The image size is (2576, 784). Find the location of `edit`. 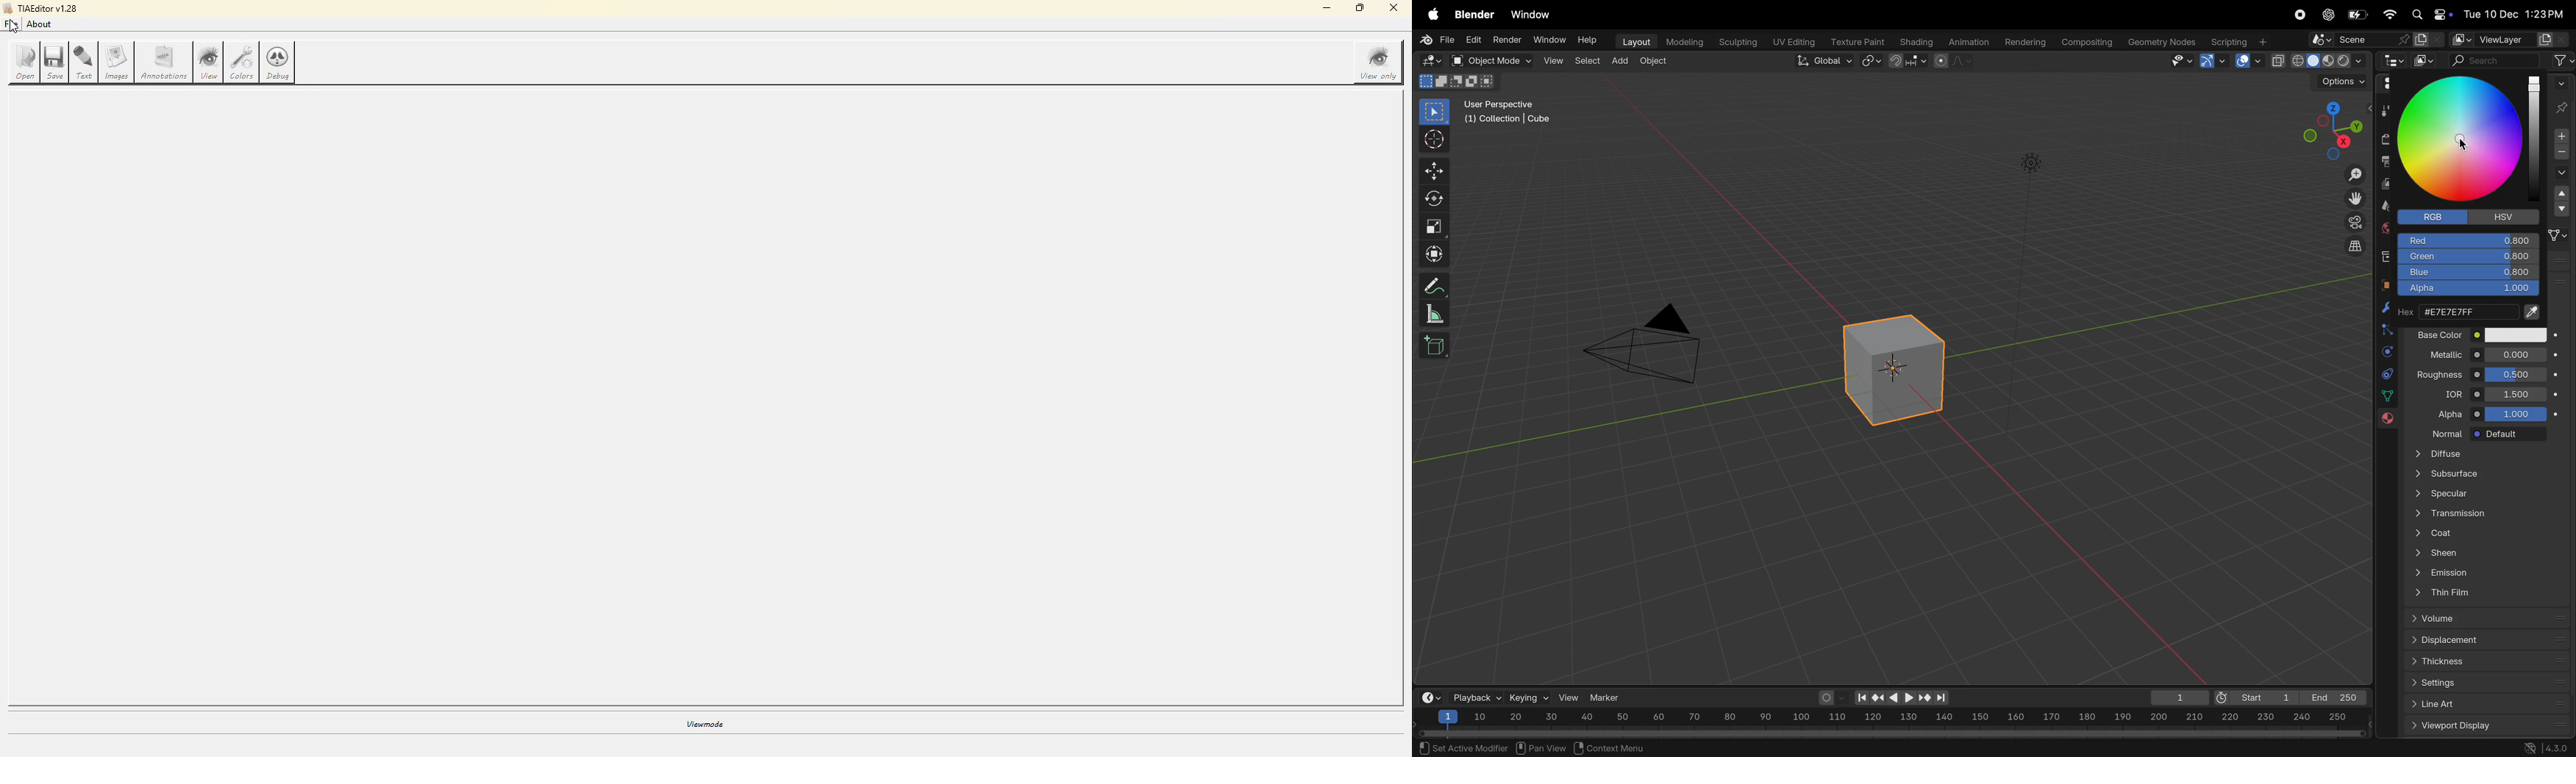

edit is located at coordinates (1471, 40).